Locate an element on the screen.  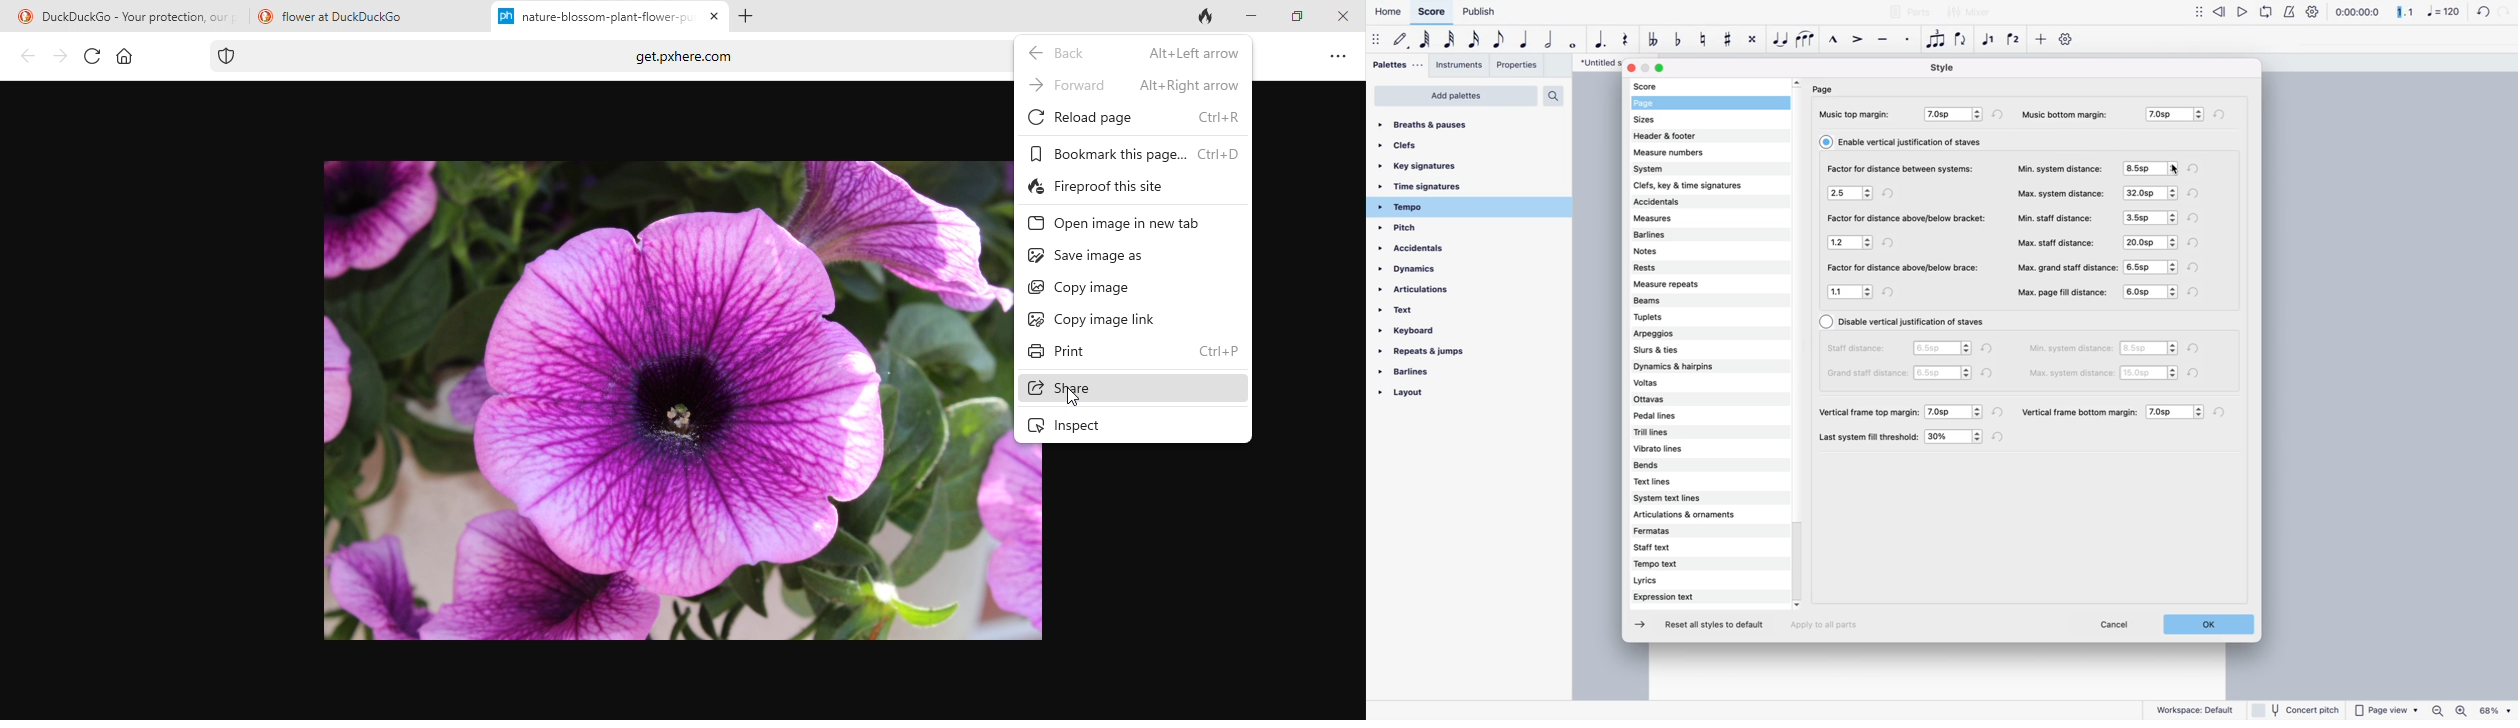
min staff distance is located at coordinates (2057, 217).